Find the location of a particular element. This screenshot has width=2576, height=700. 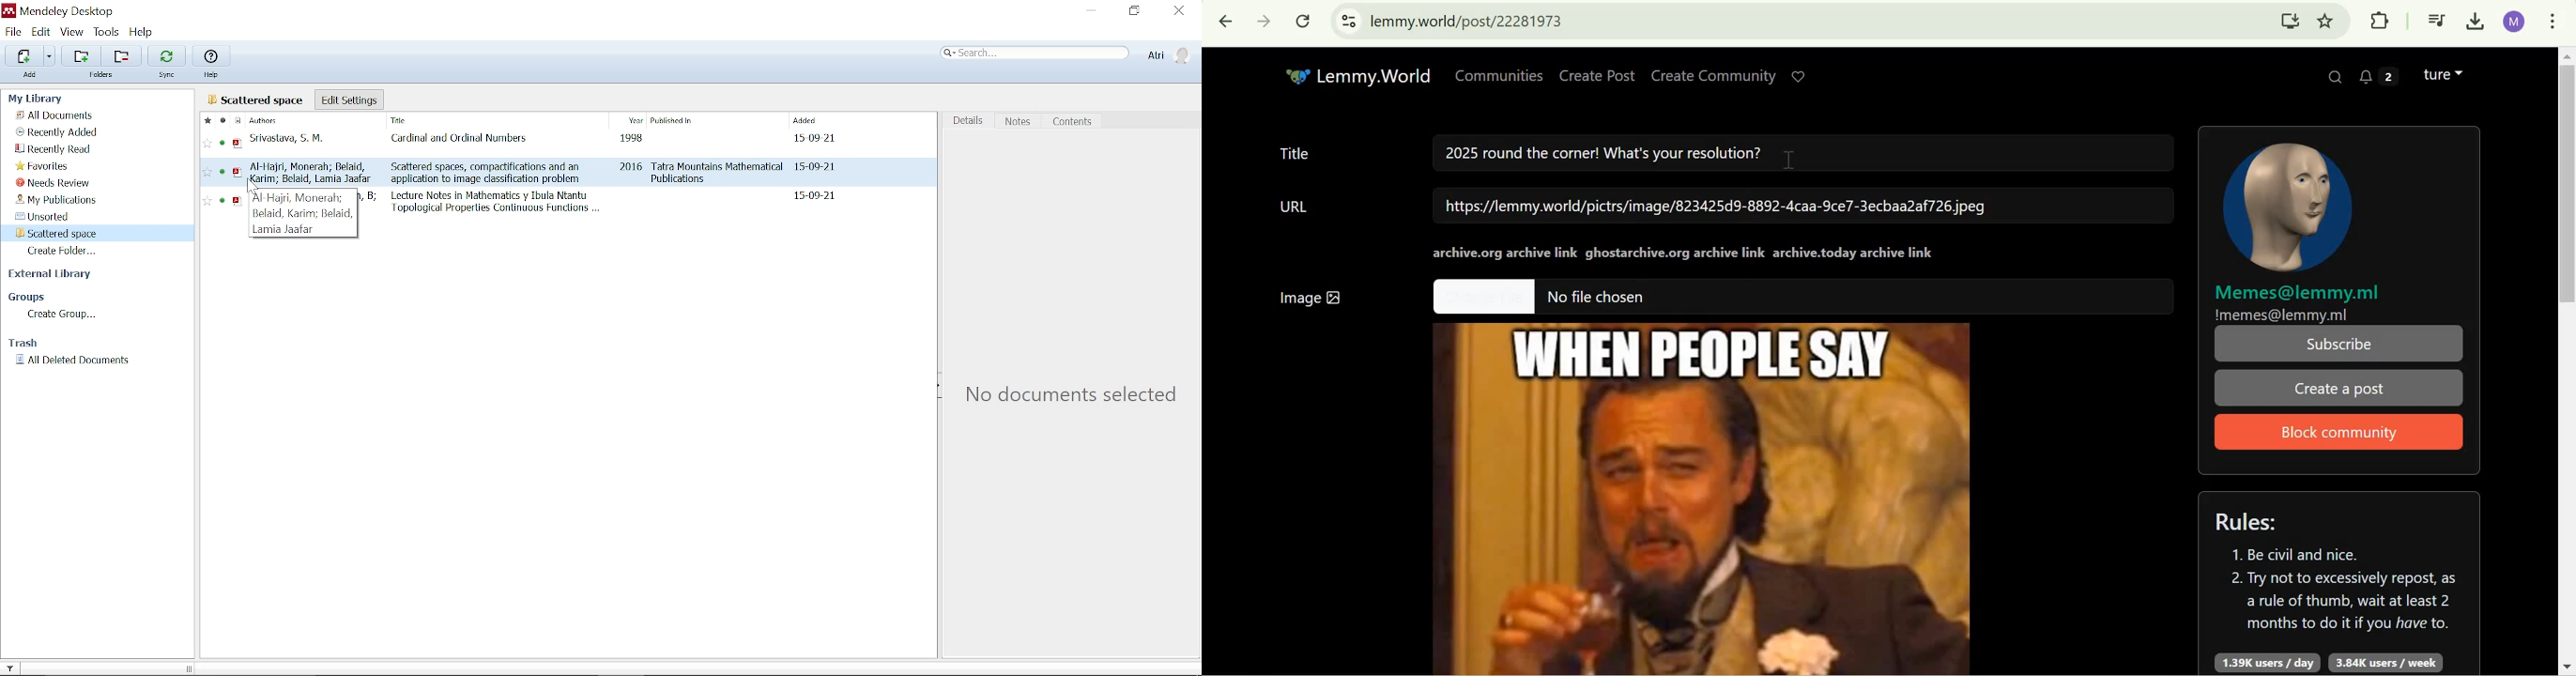

date is located at coordinates (813, 138).